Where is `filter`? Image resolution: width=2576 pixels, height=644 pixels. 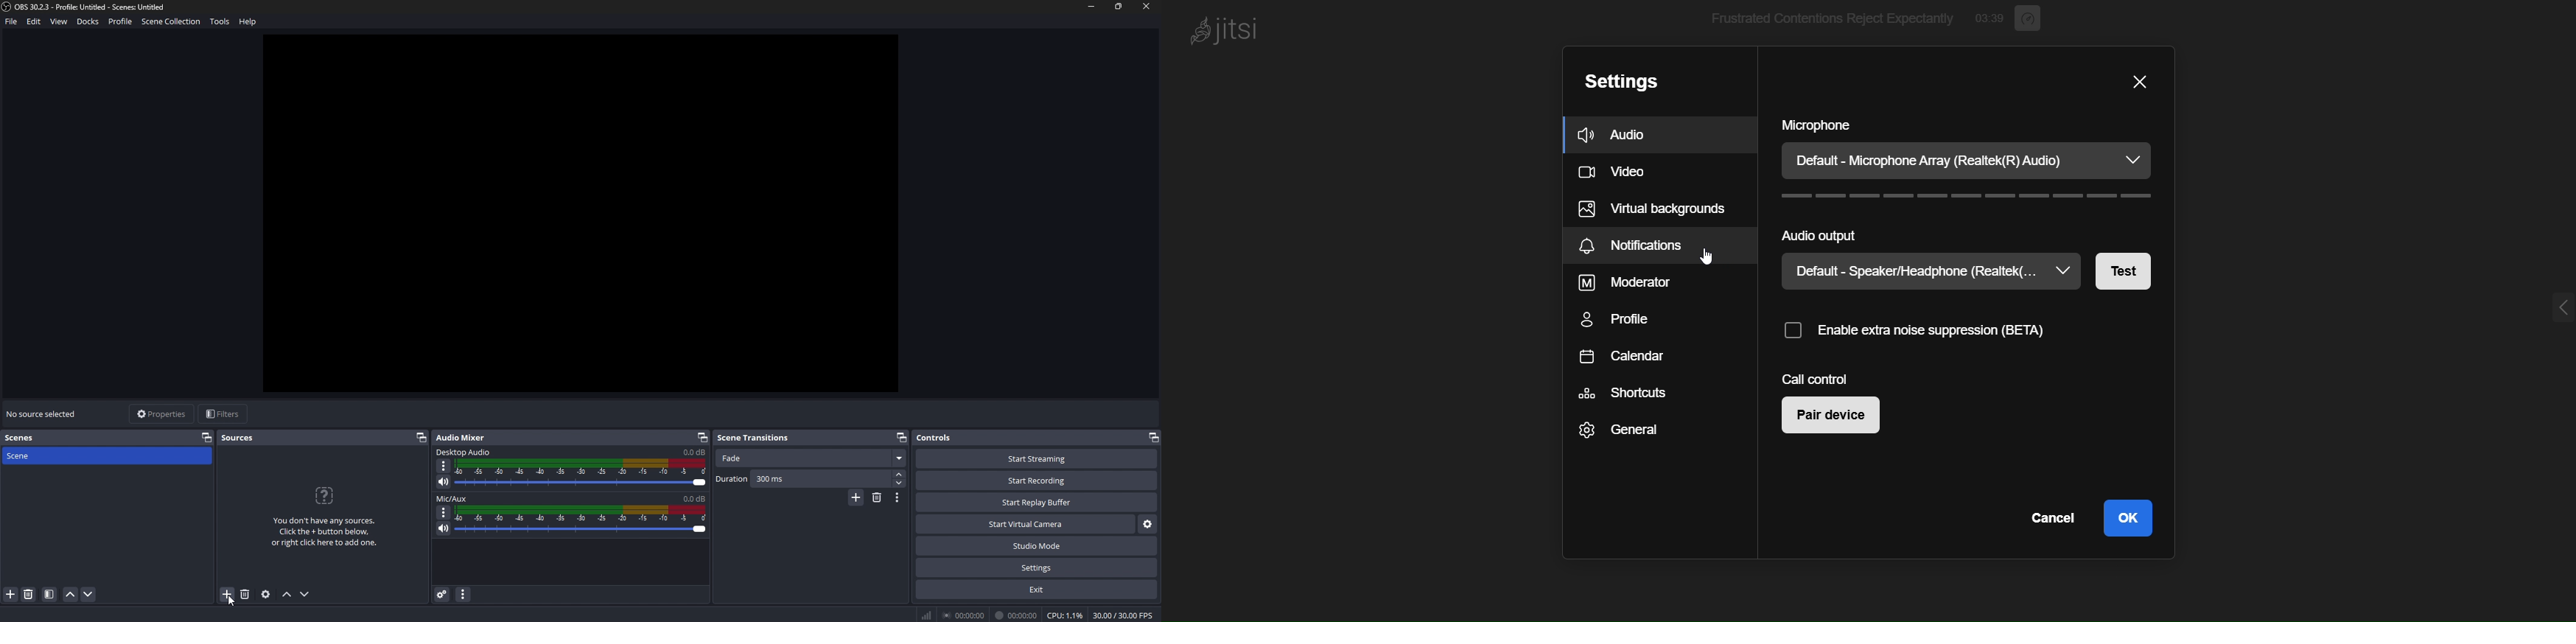
filter is located at coordinates (50, 595).